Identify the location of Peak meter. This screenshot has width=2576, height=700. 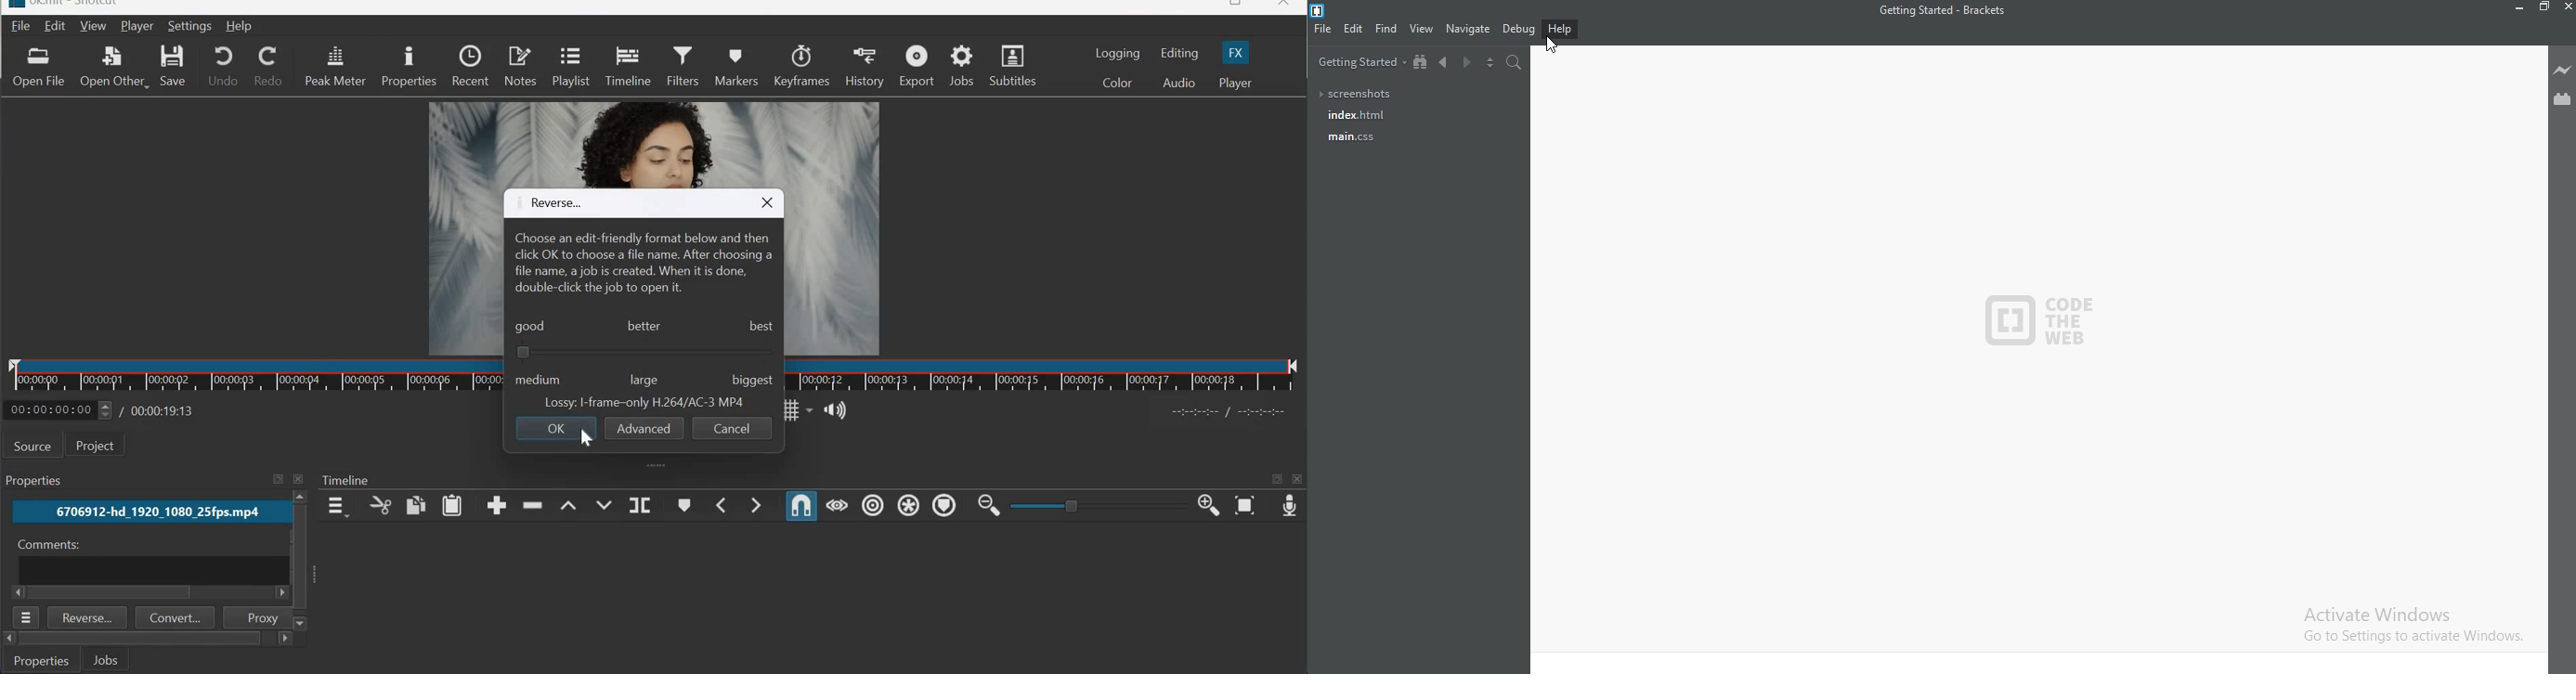
(335, 66).